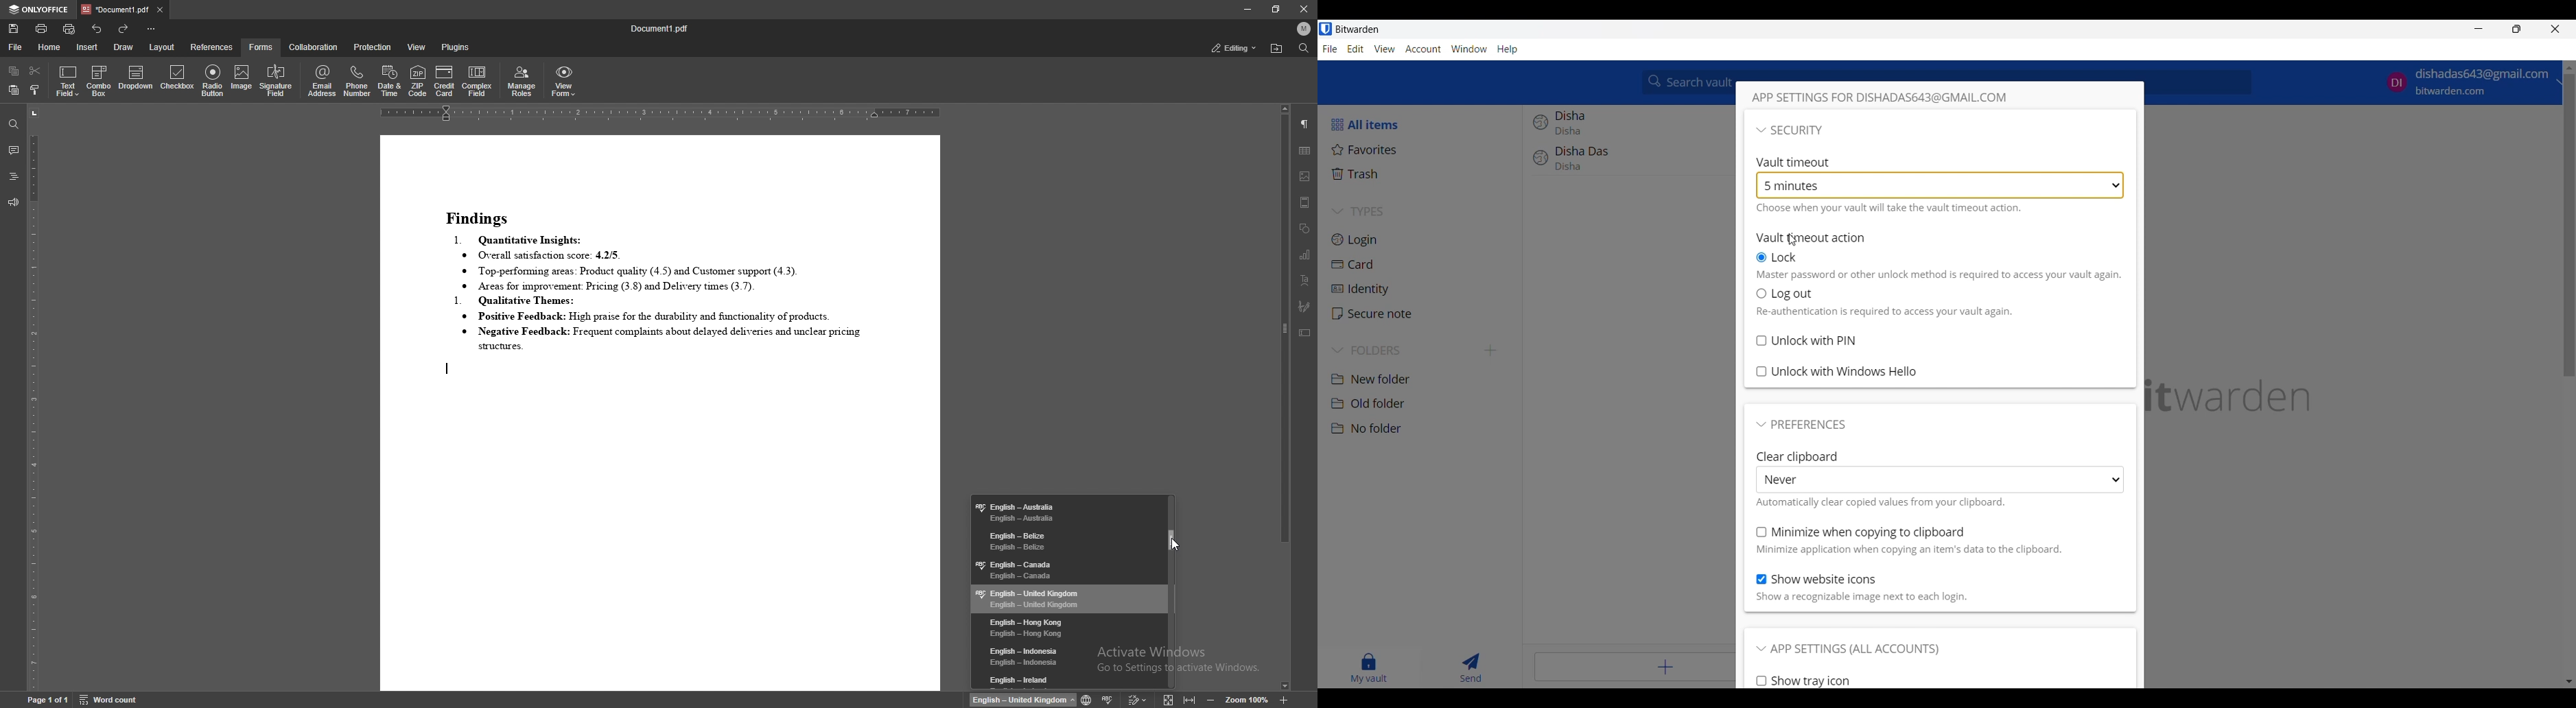  I want to click on Disha login entry, so click(1629, 125).